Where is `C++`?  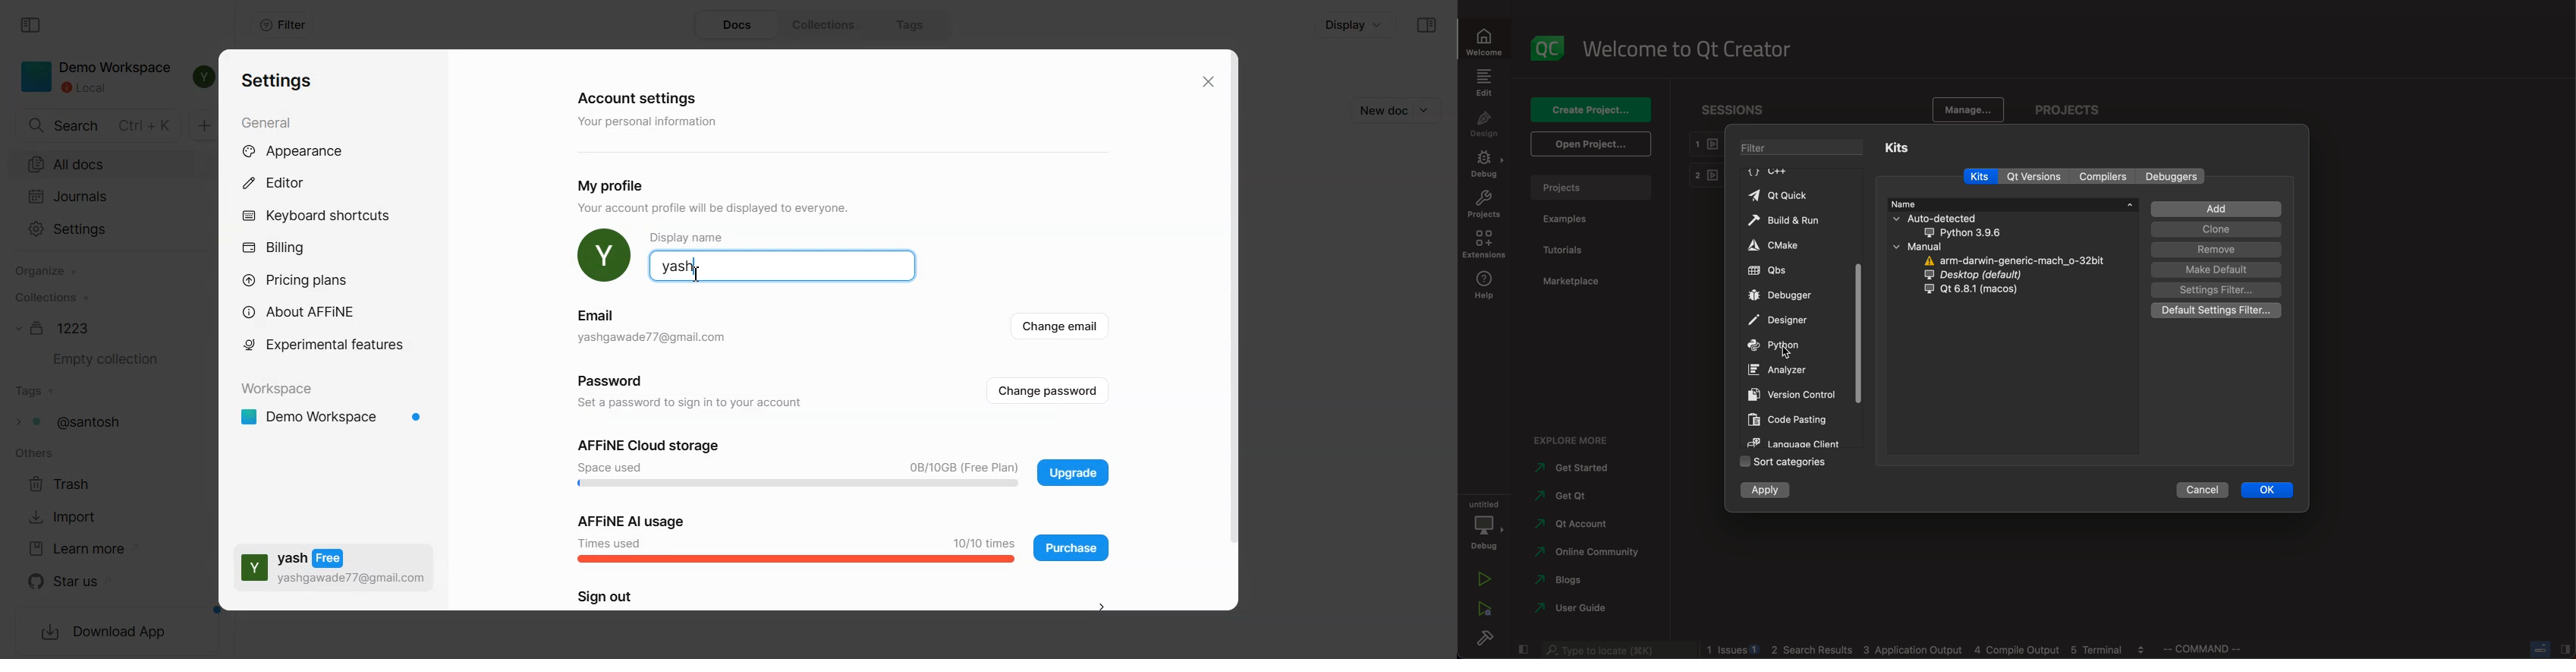 C++ is located at coordinates (1773, 172).